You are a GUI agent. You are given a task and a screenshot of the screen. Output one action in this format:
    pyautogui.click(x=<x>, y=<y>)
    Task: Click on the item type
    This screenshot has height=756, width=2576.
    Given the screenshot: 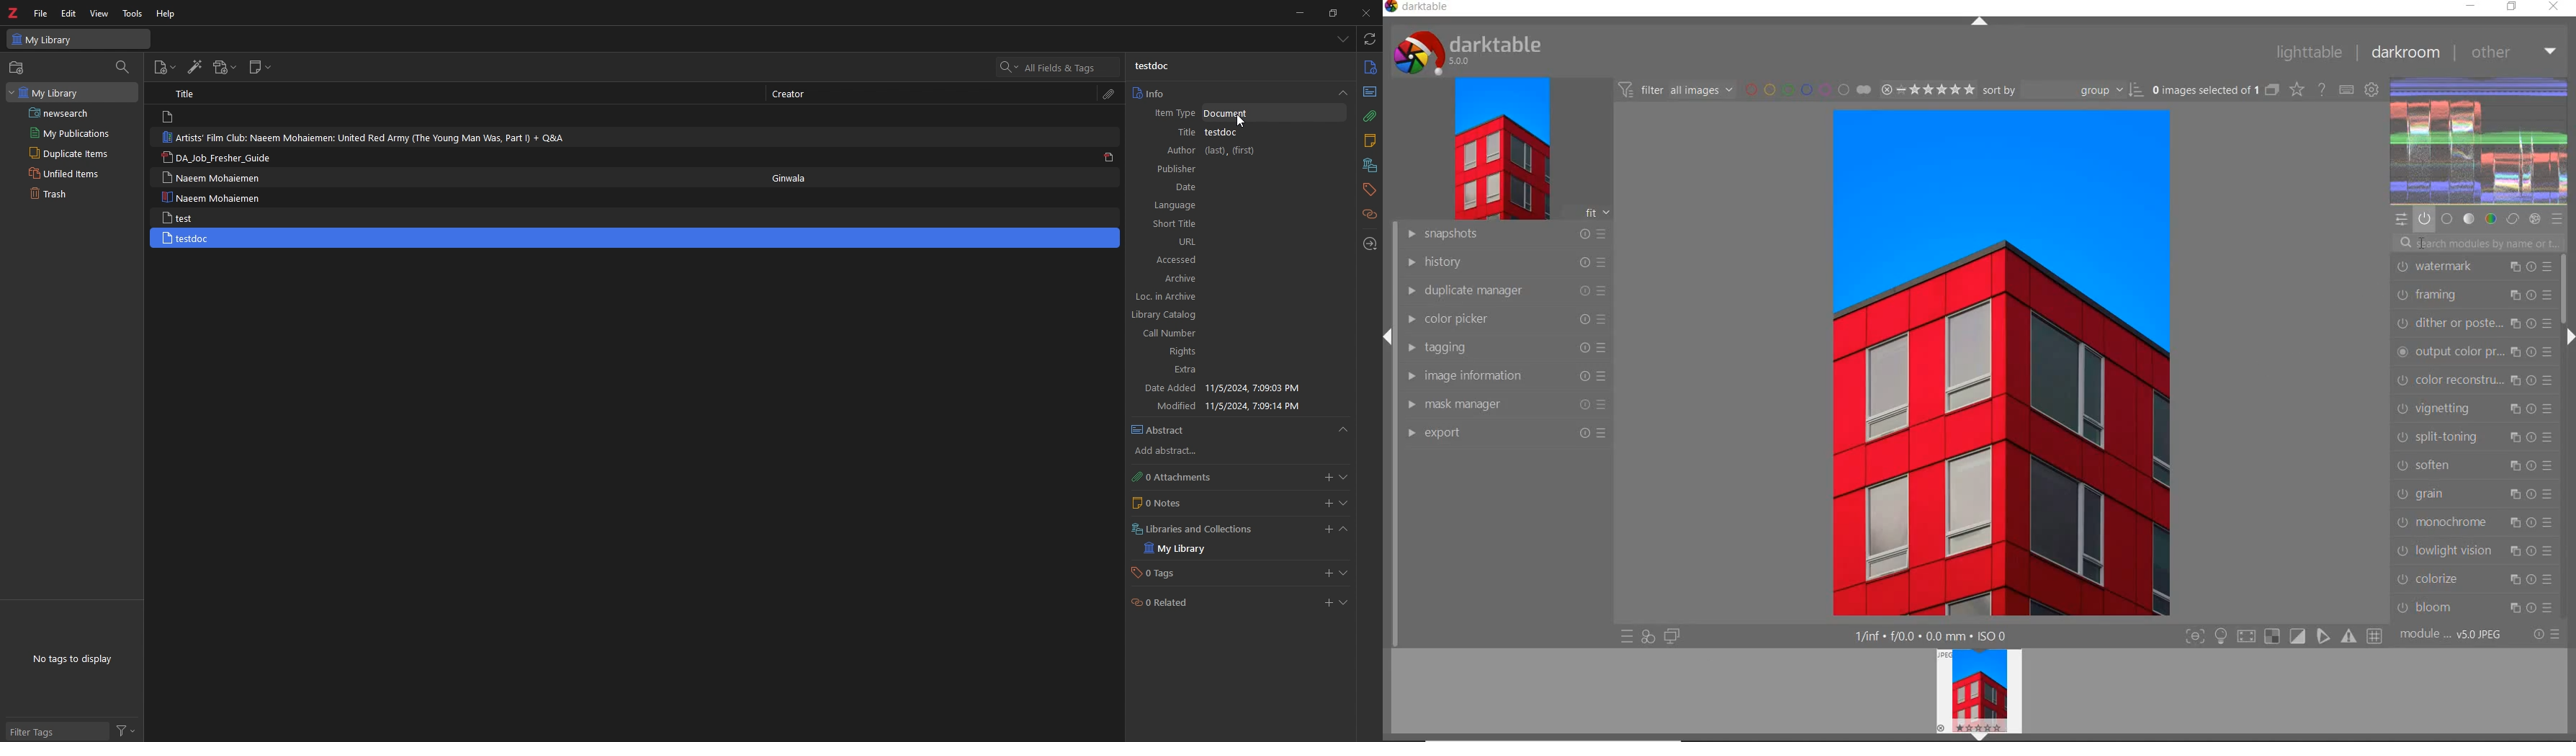 What is the action you would take?
    pyautogui.click(x=1172, y=113)
    